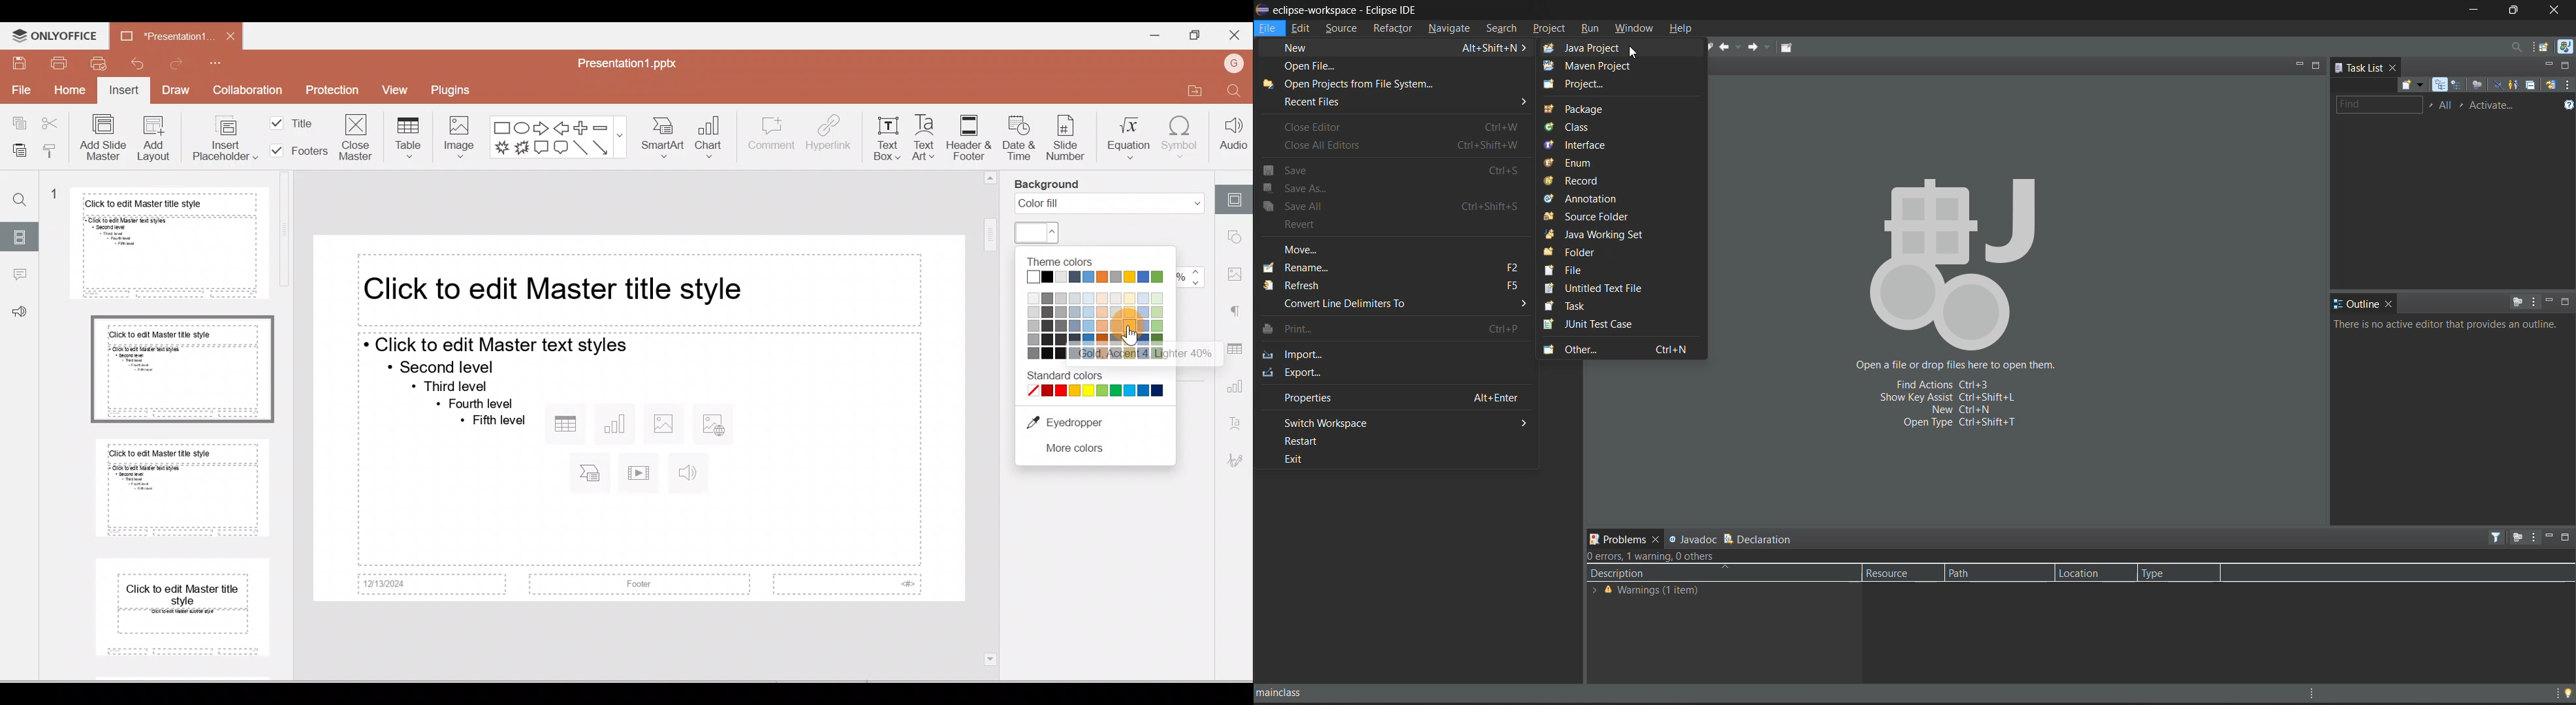  I want to click on Master slide 1, so click(168, 243).